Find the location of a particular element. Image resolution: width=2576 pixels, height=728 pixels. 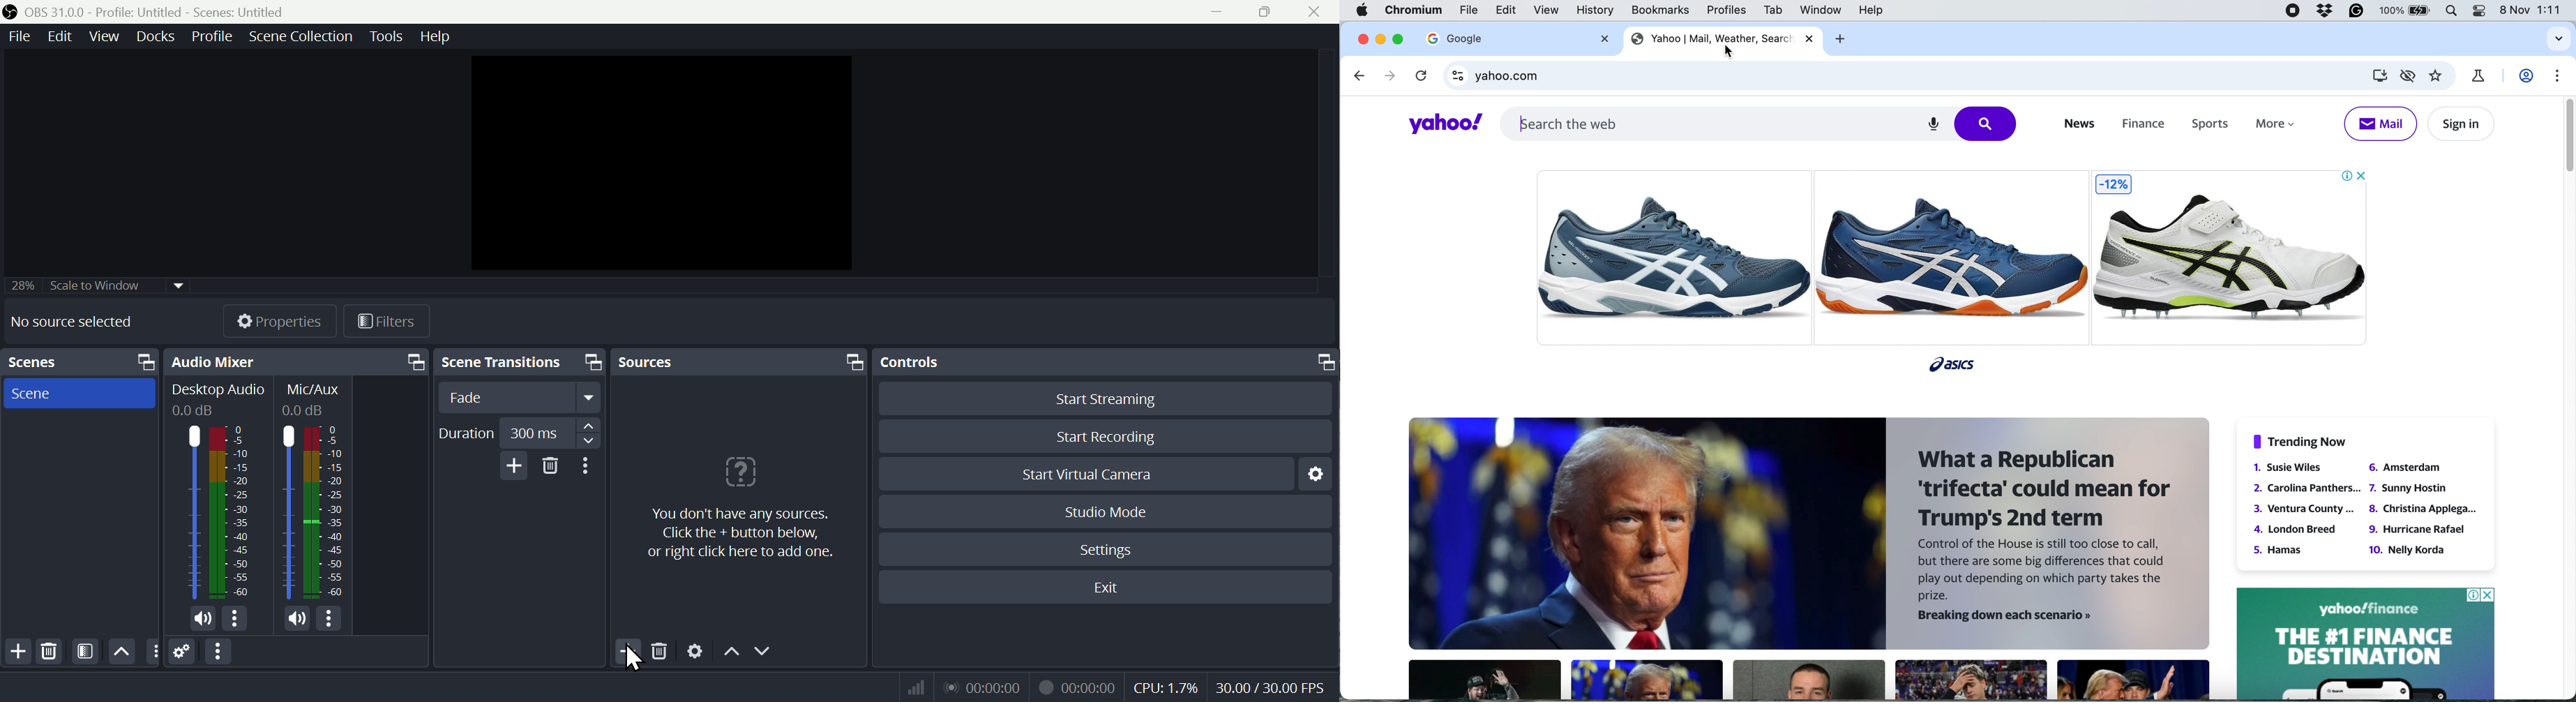

Scene is located at coordinates (76, 392).